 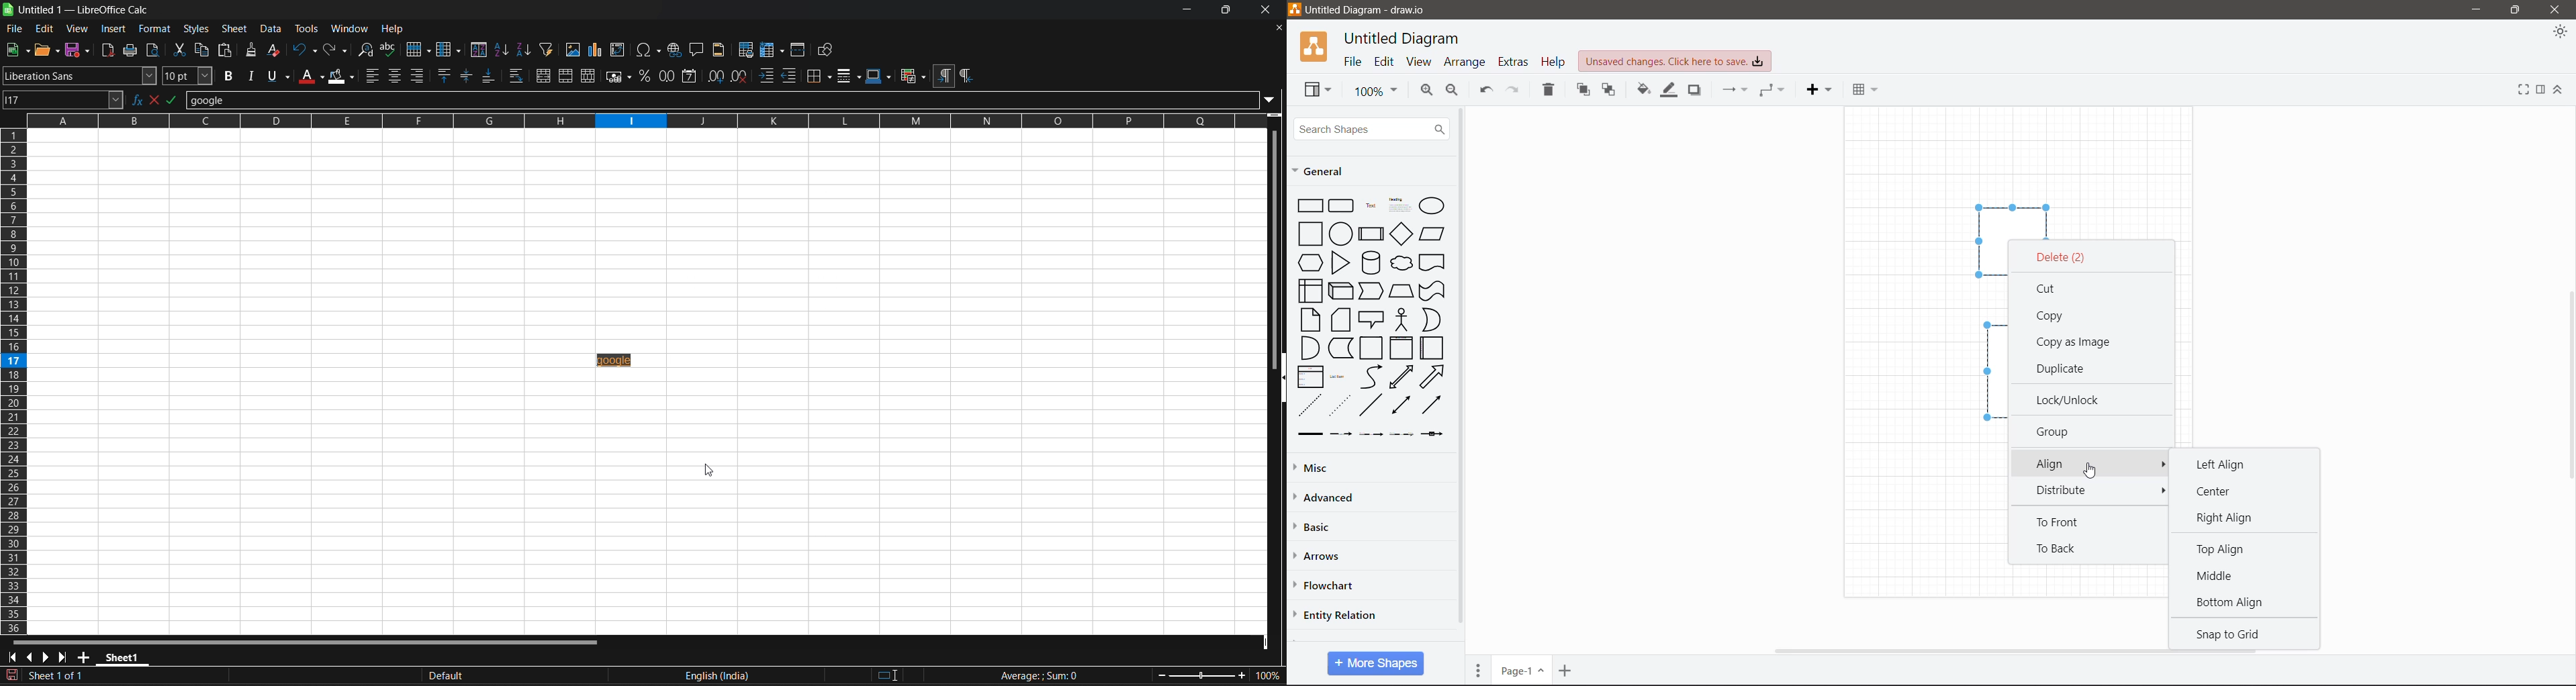 What do you see at coordinates (691, 76) in the screenshot?
I see `format as date` at bounding box center [691, 76].